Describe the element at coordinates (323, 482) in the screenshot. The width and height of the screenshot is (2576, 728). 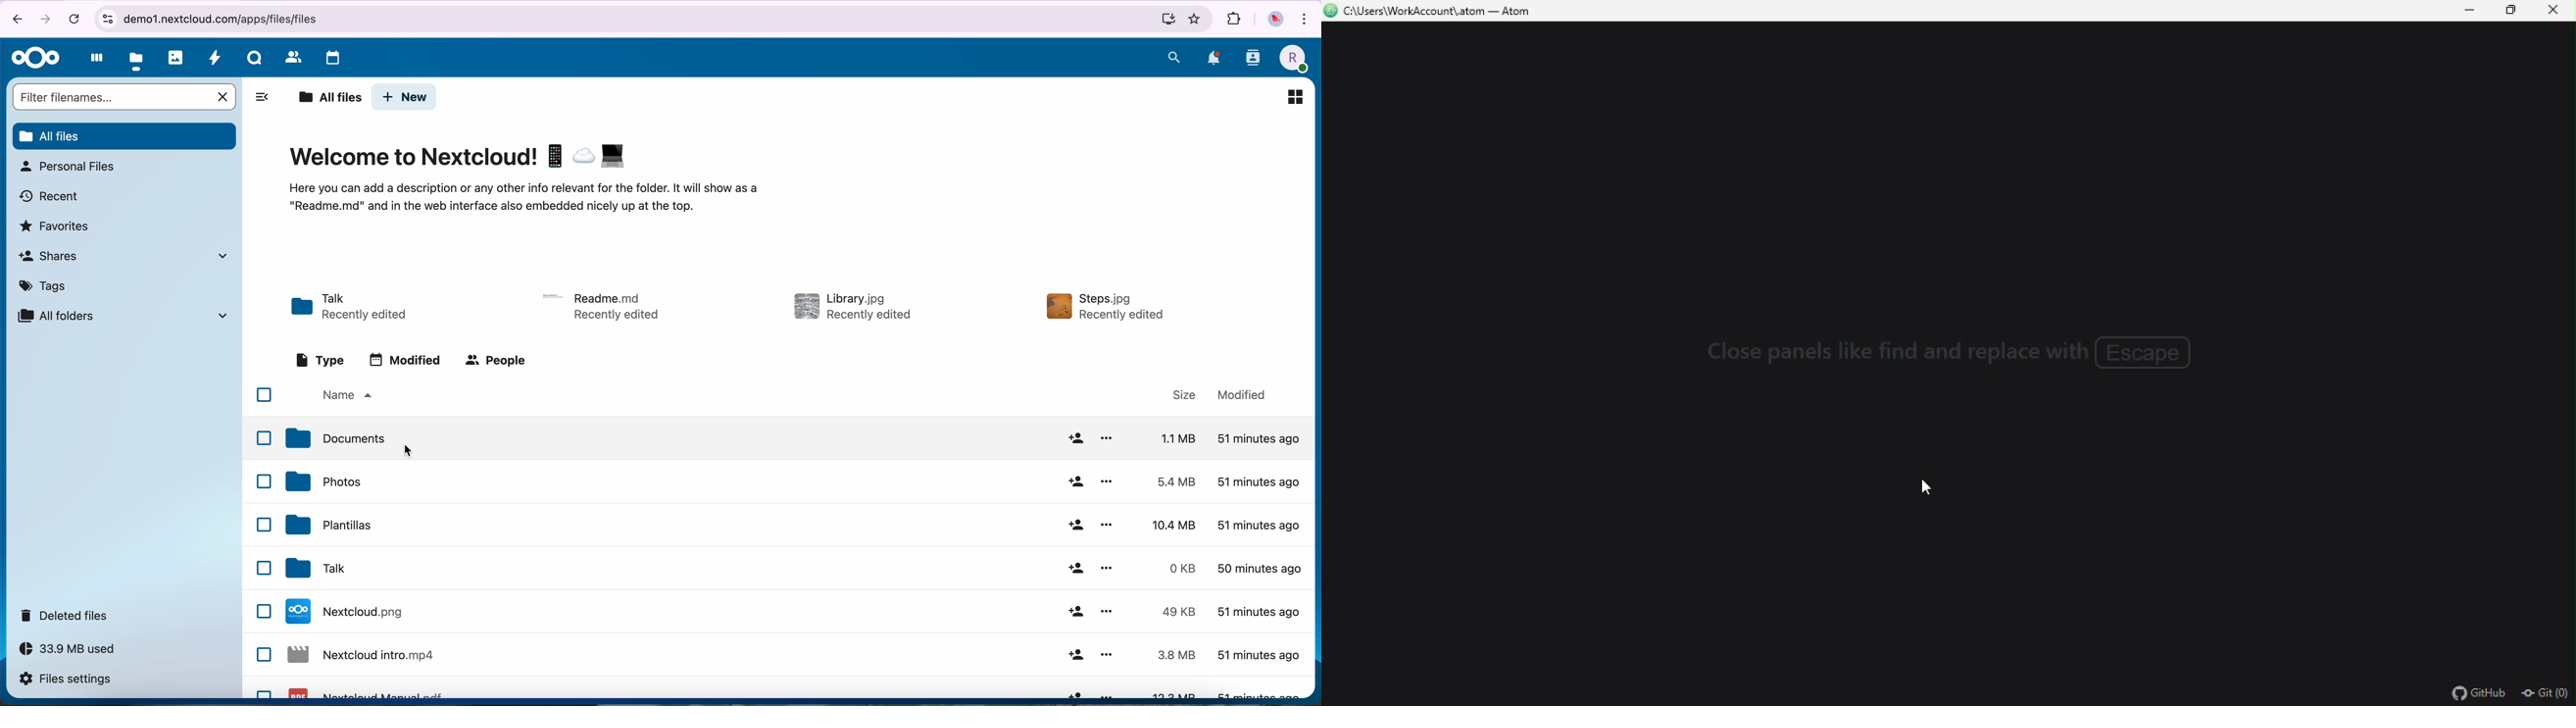
I see `photos` at that location.